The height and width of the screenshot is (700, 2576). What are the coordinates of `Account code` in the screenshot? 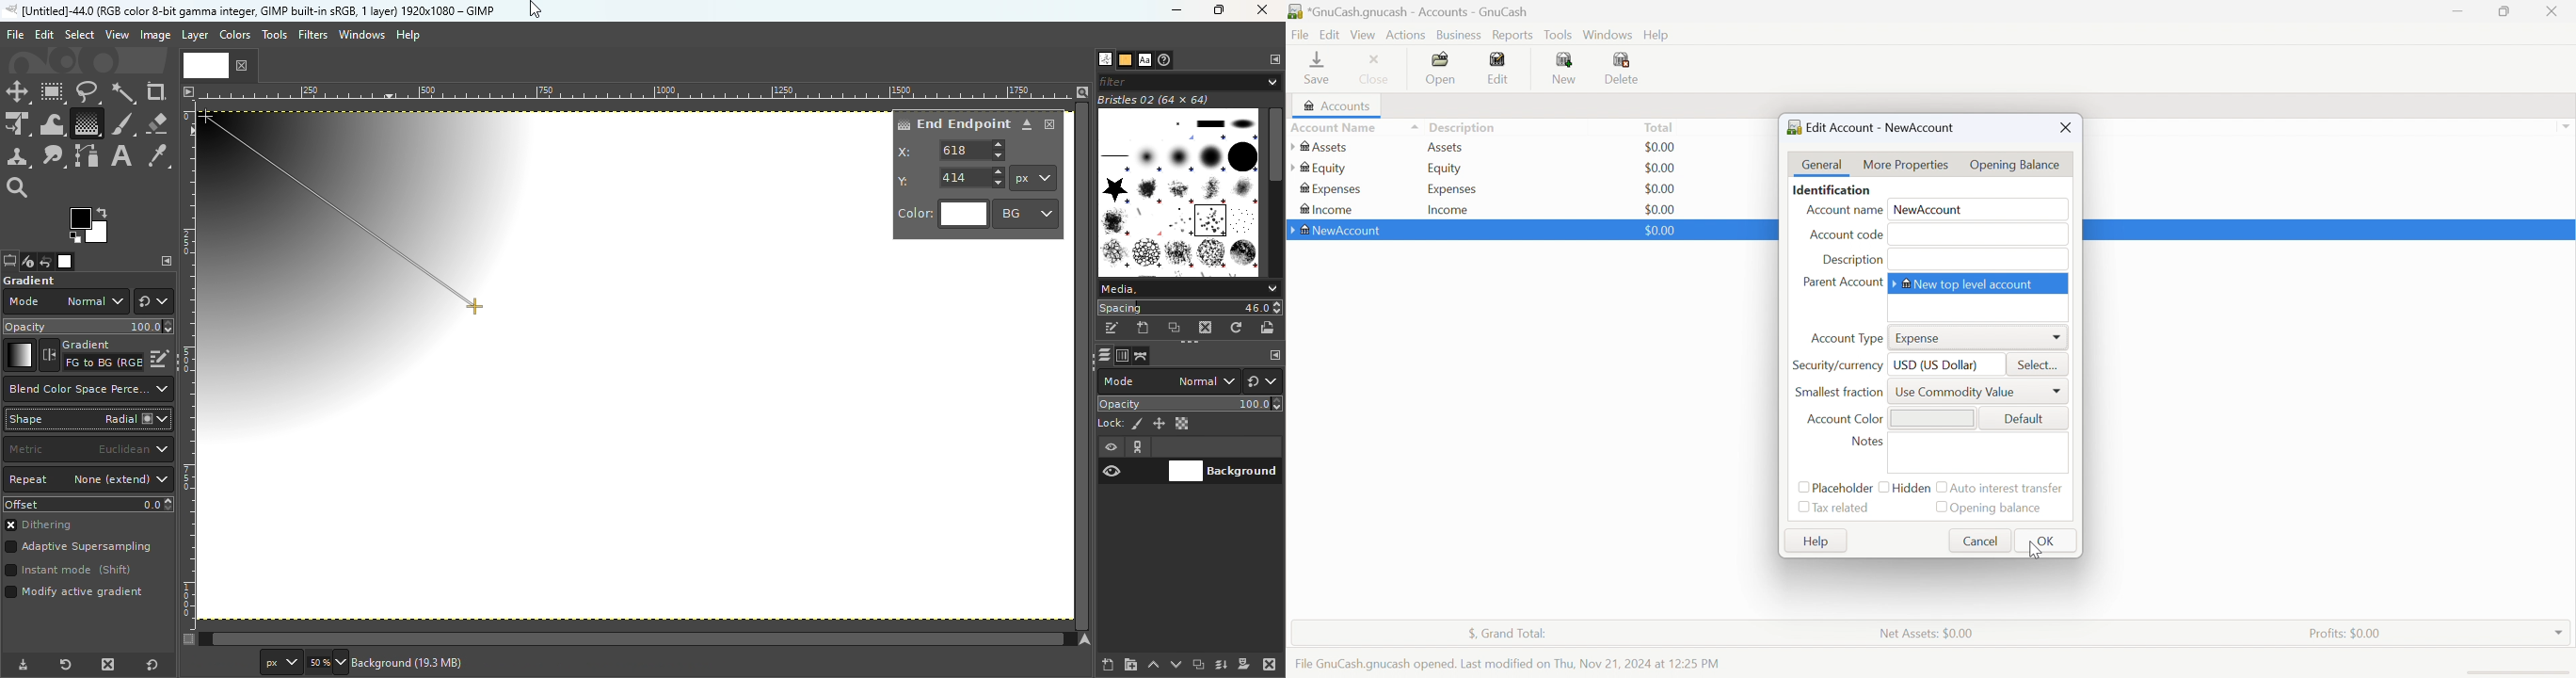 It's located at (1849, 233).